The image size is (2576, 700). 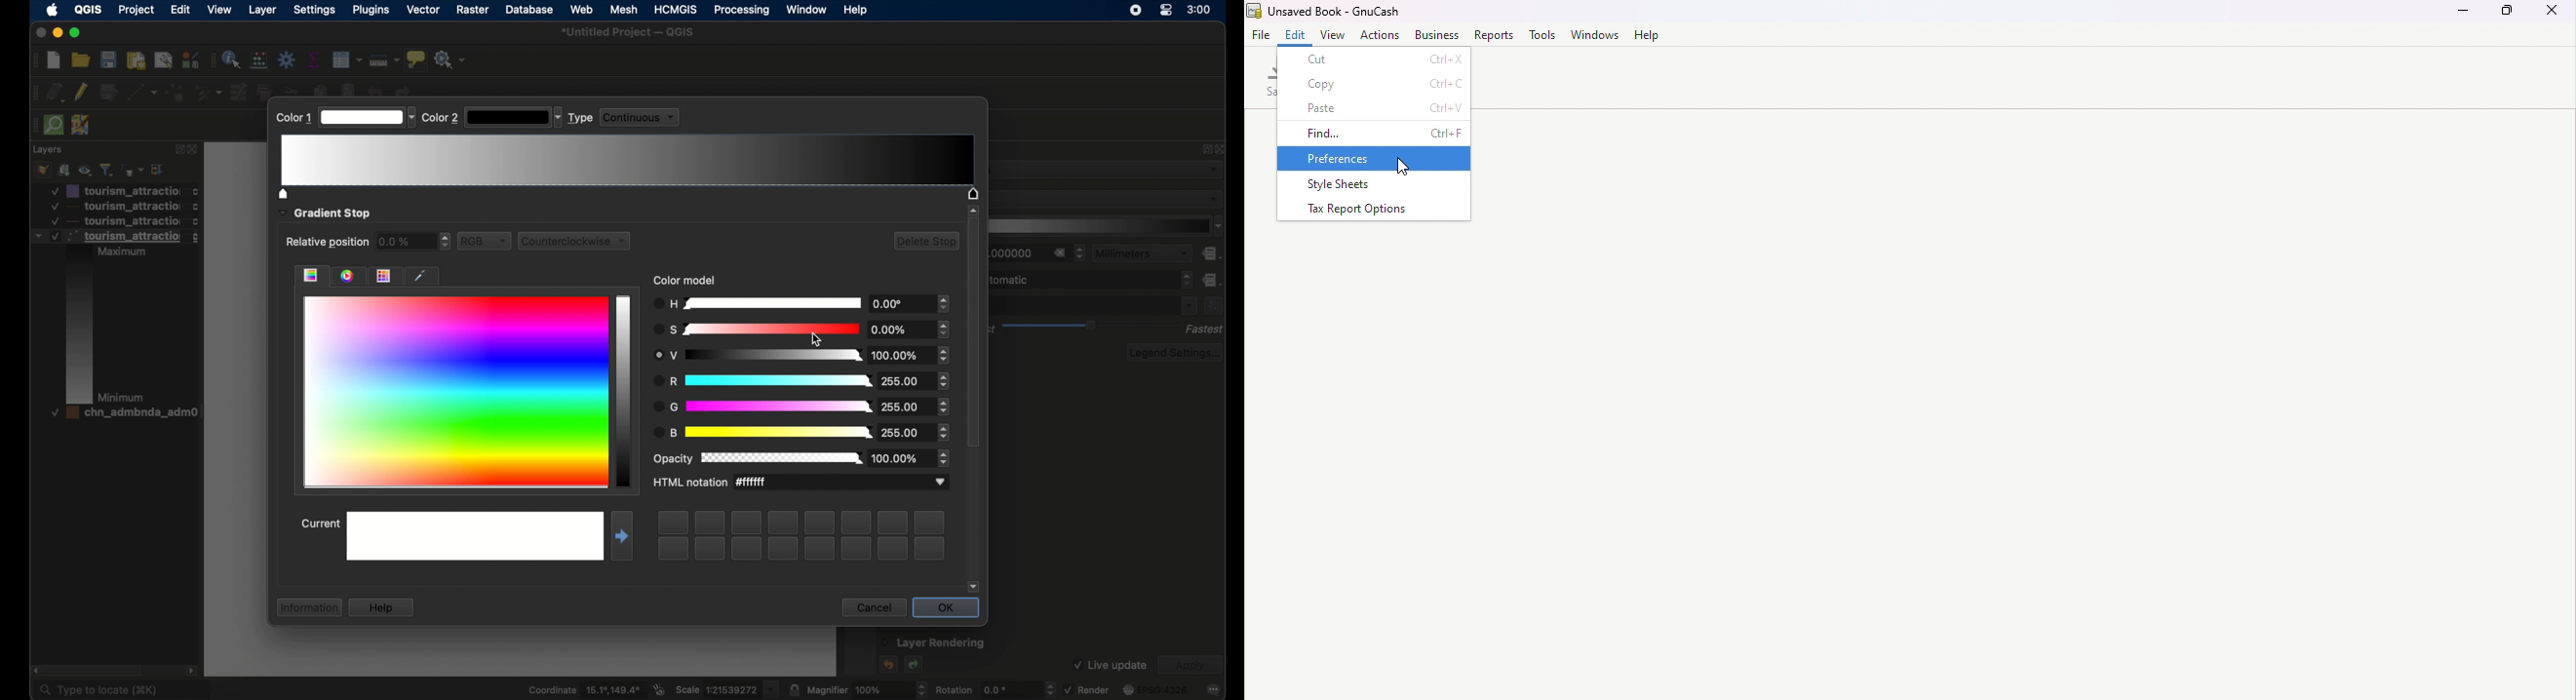 I want to click on maximum value dropdown, so click(x=1091, y=281).